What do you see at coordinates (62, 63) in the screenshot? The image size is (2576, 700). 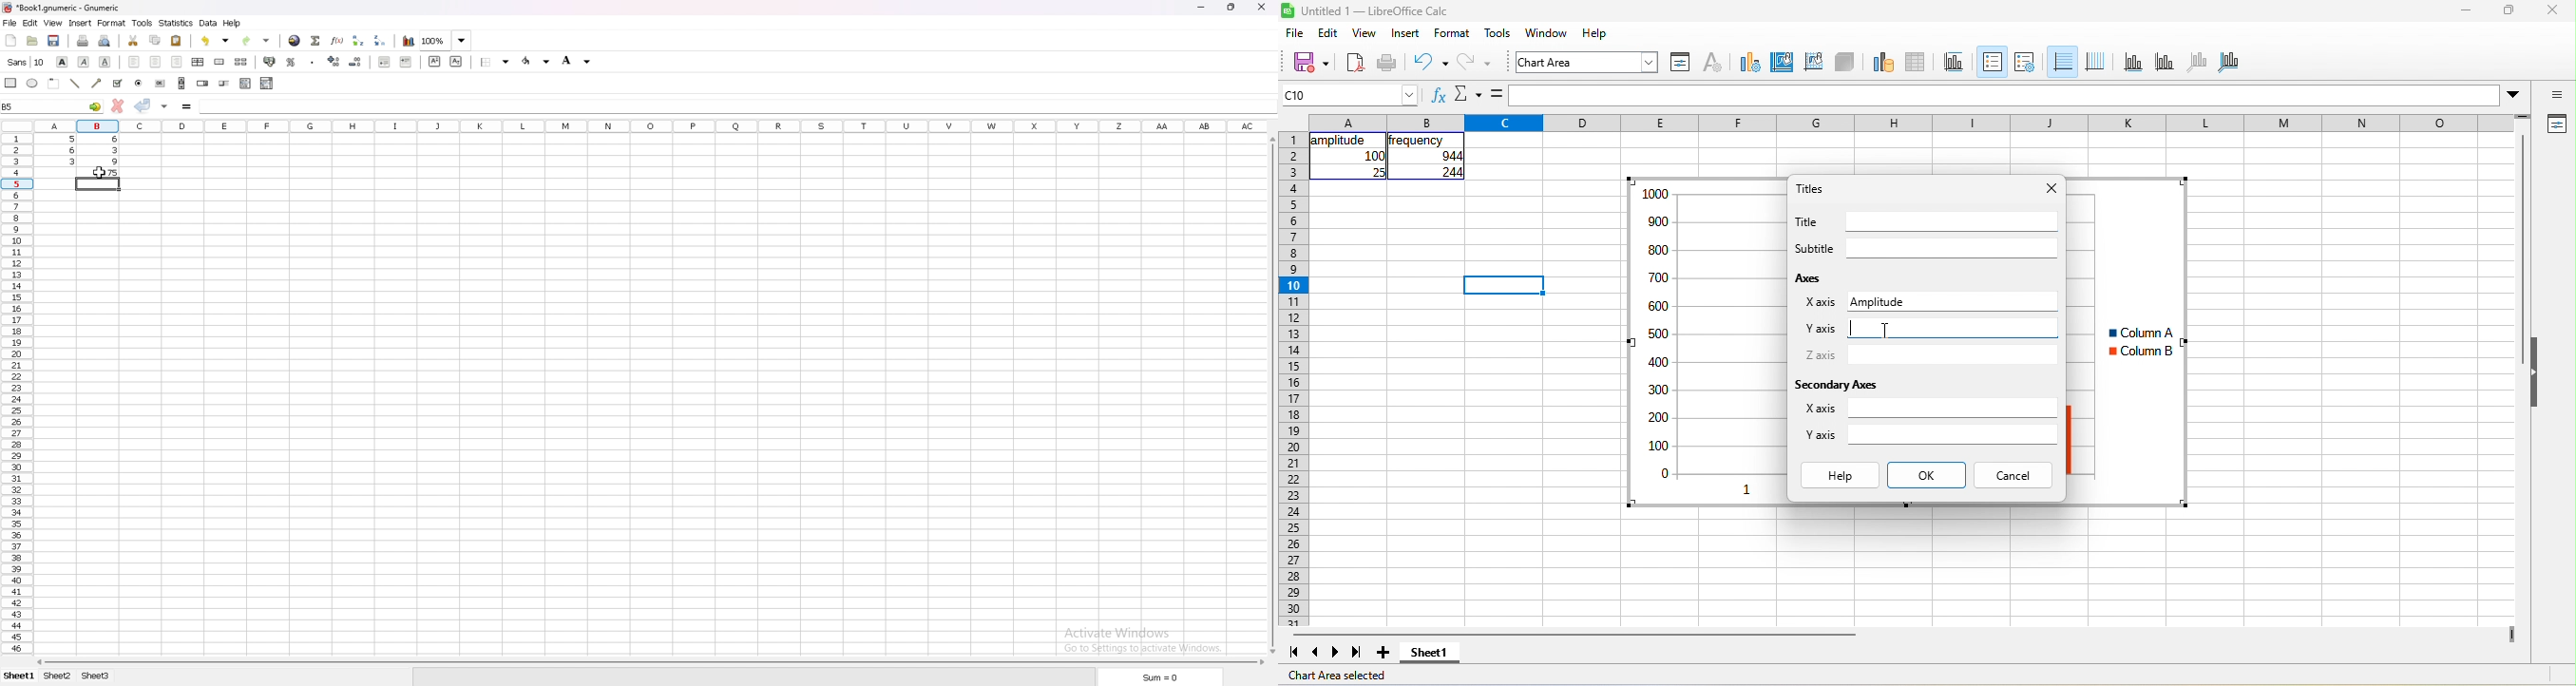 I see `bold` at bounding box center [62, 63].